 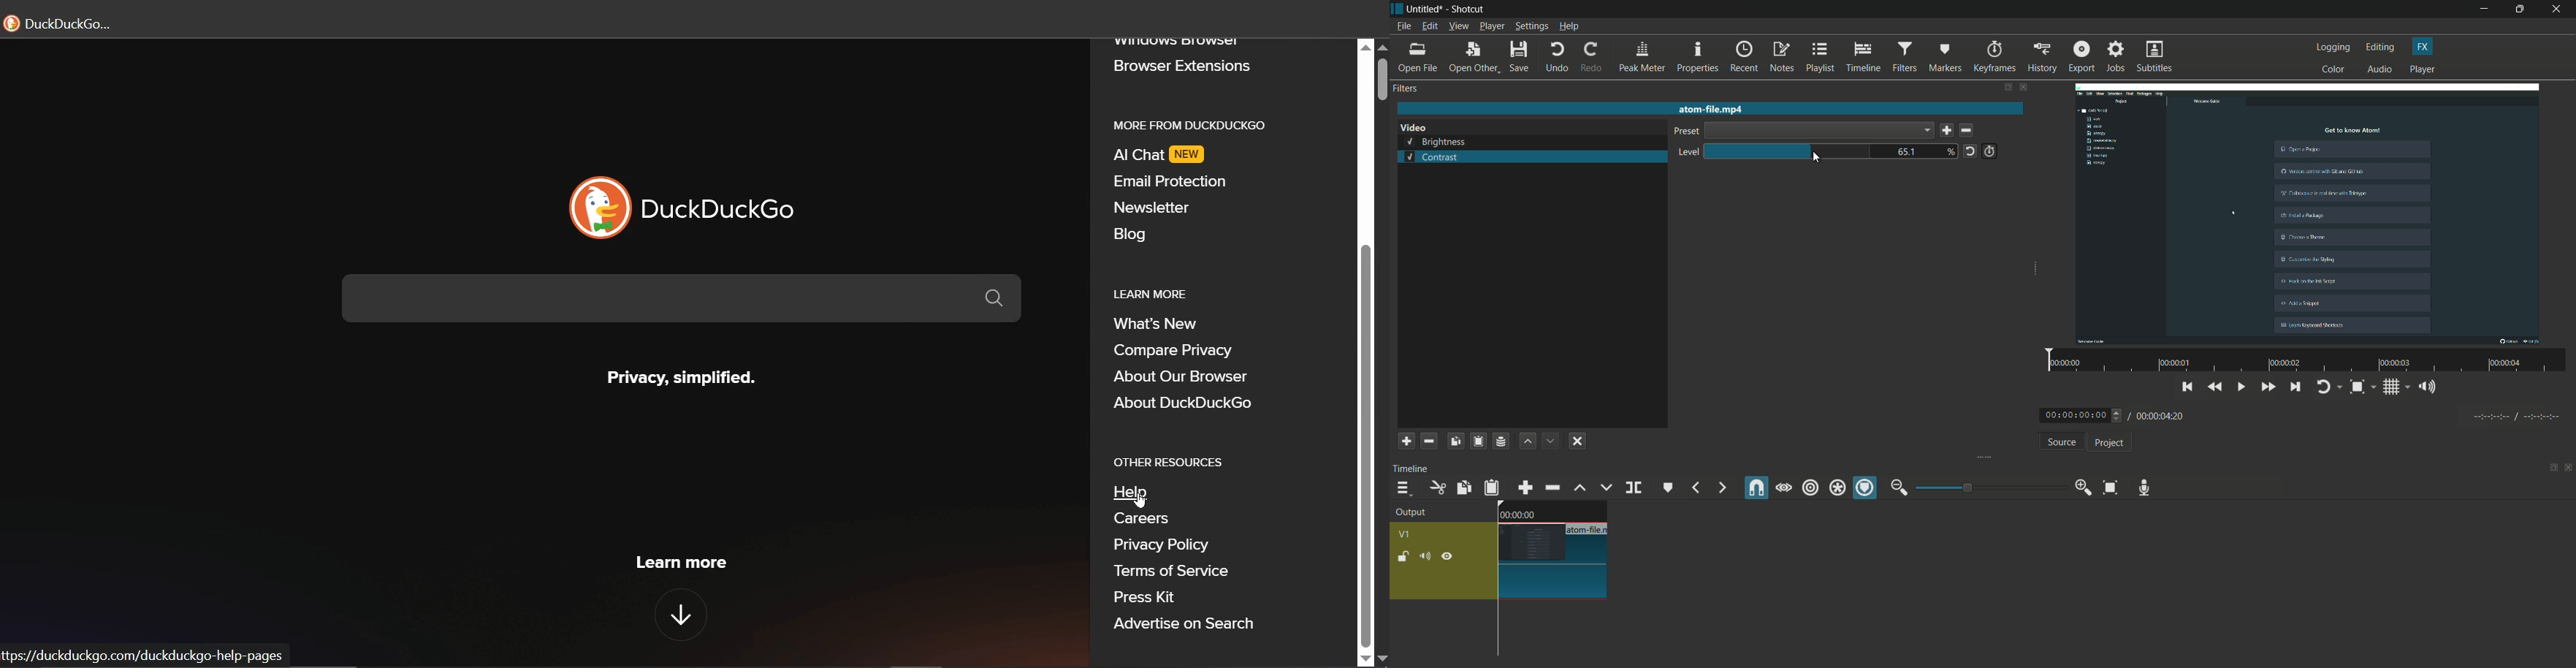 I want to click on edit menu, so click(x=1428, y=27).